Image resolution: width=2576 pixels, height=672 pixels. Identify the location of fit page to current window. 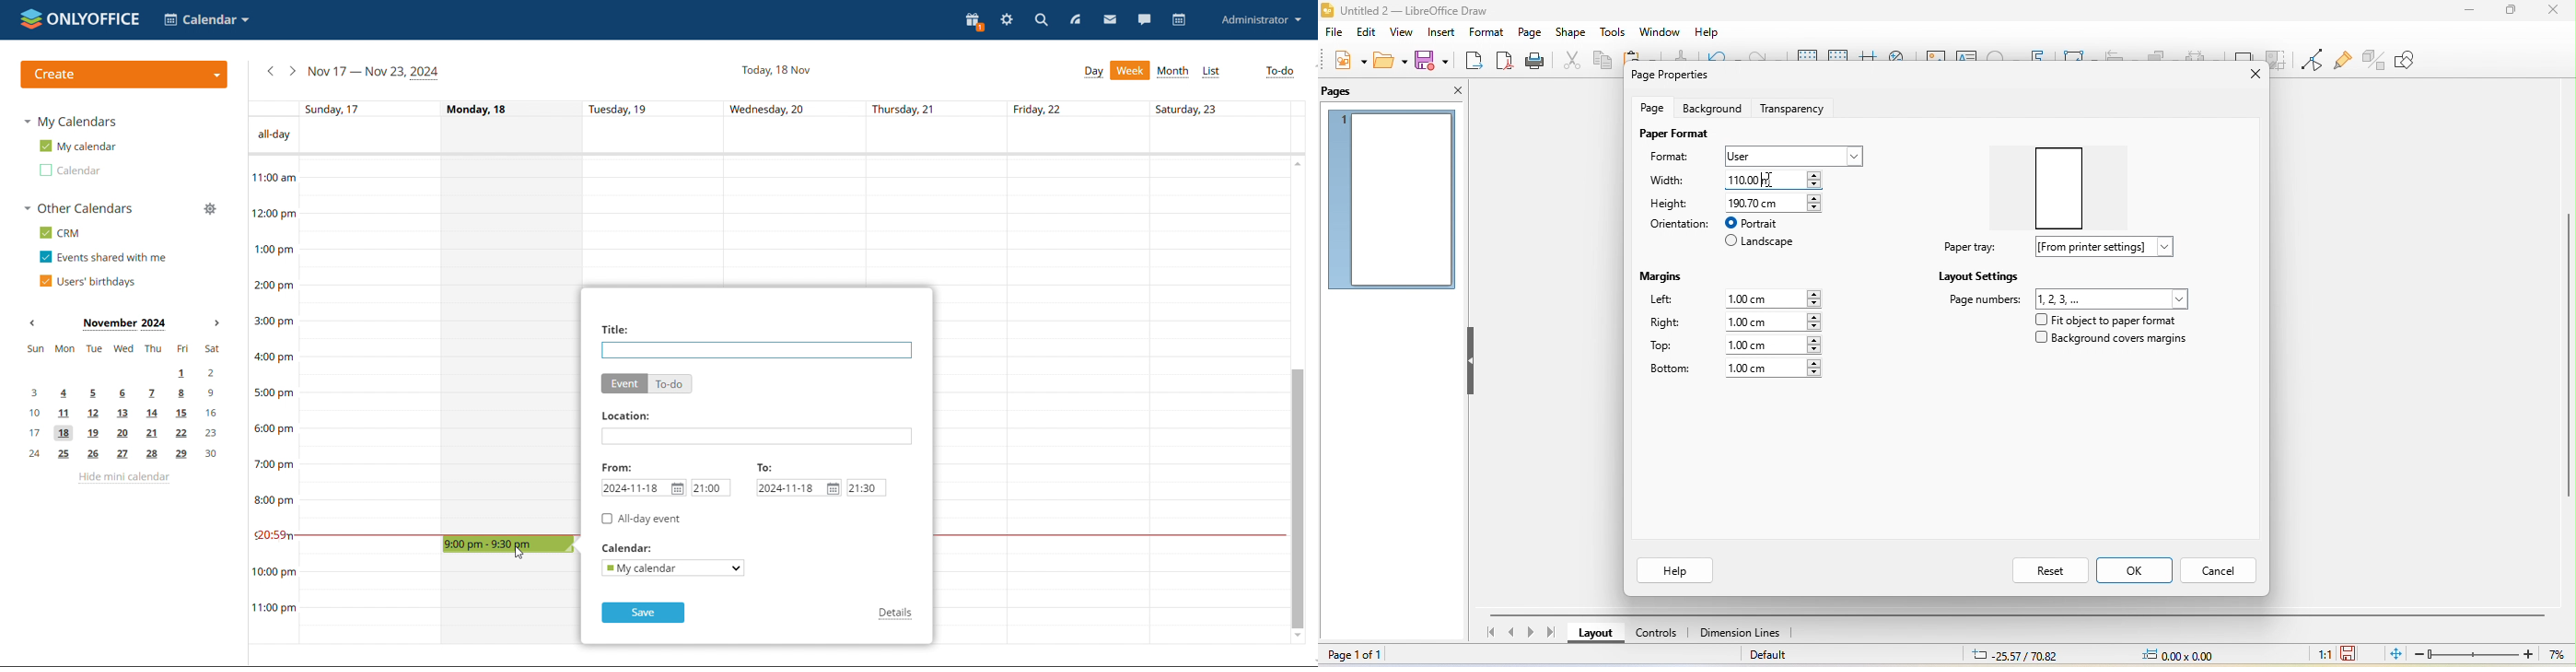
(2395, 653).